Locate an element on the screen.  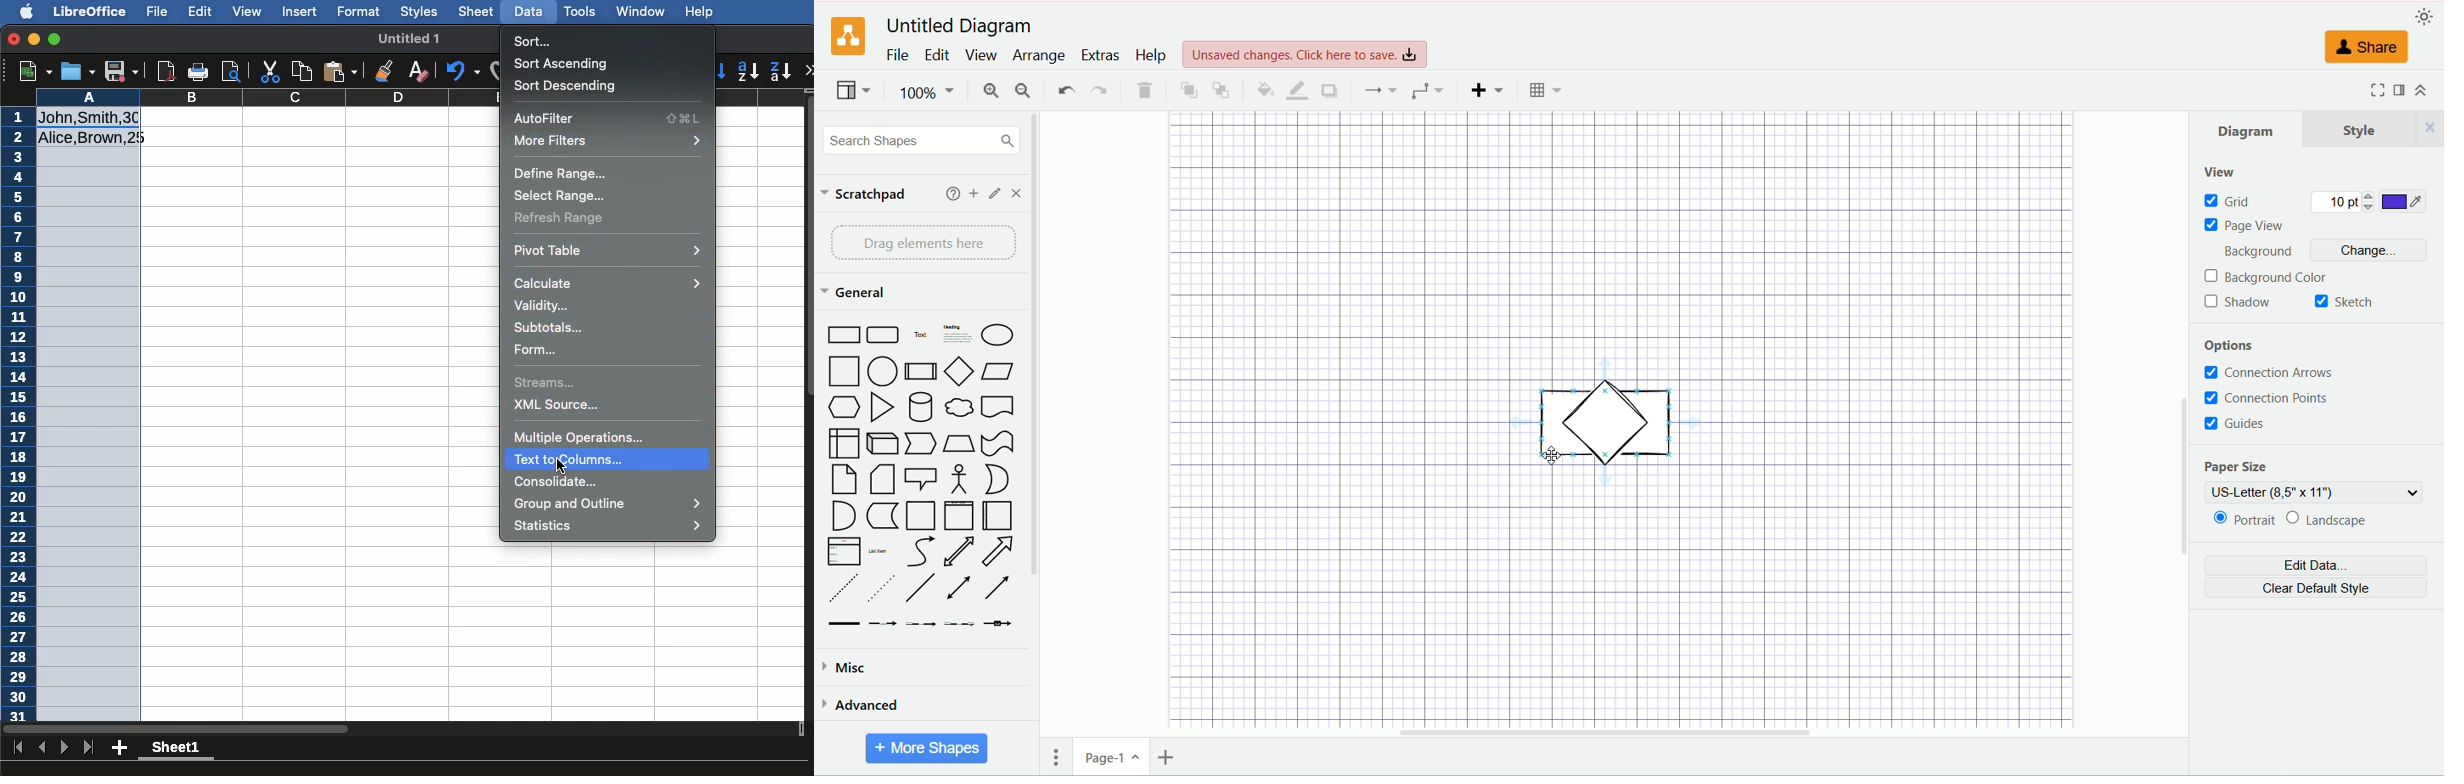
miscadvanced is located at coordinates (851, 670).